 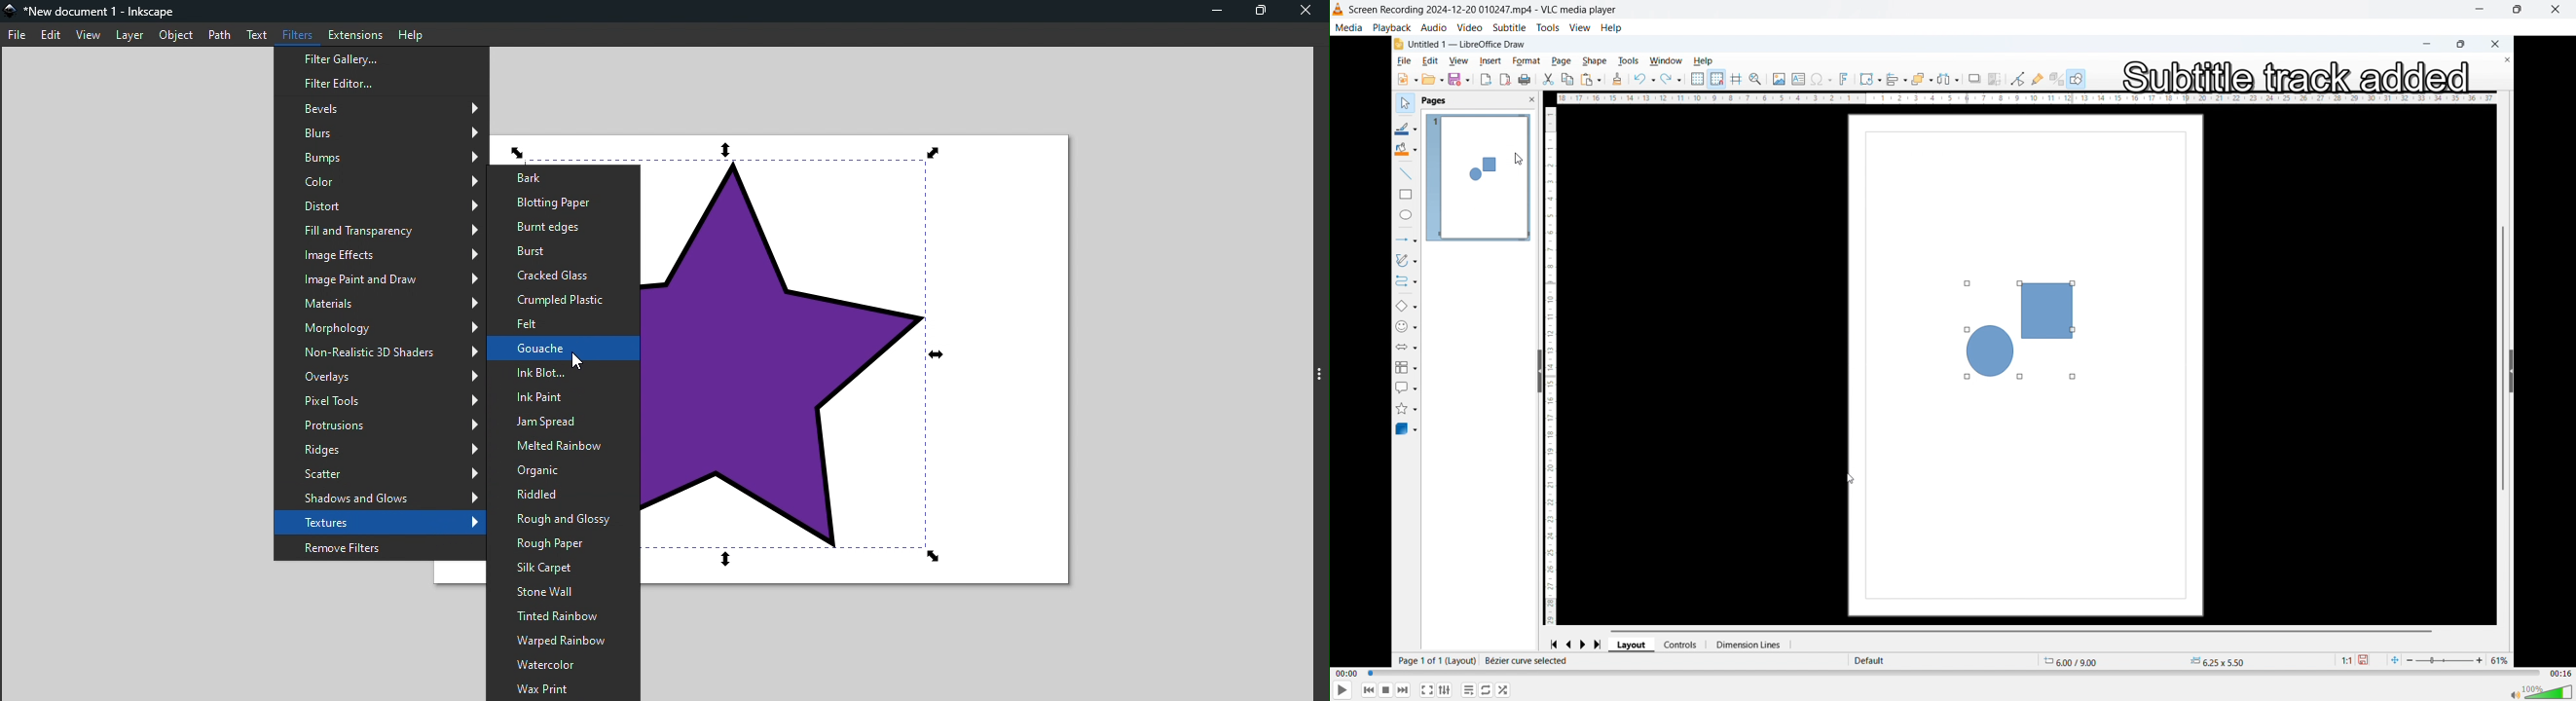 I want to click on rectangle, so click(x=1403, y=196).